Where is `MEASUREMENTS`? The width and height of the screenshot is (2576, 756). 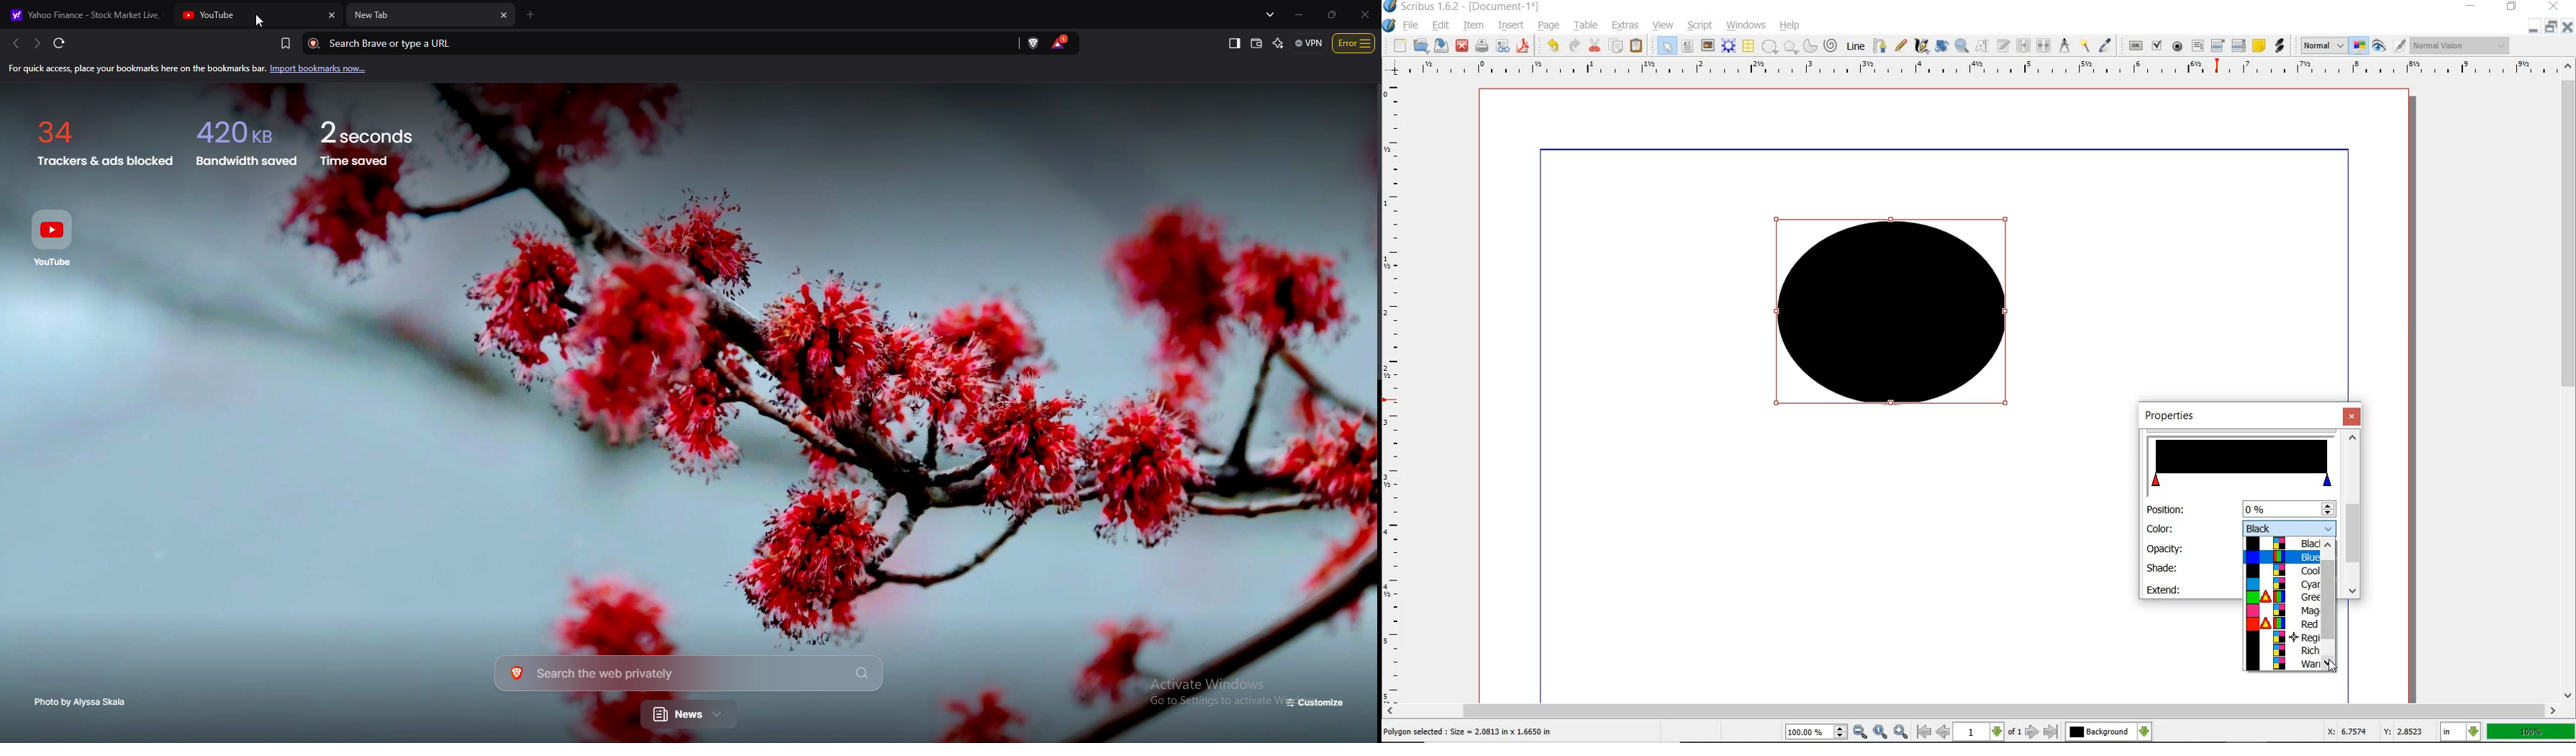 MEASUREMENTS is located at coordinates (2064, 46).